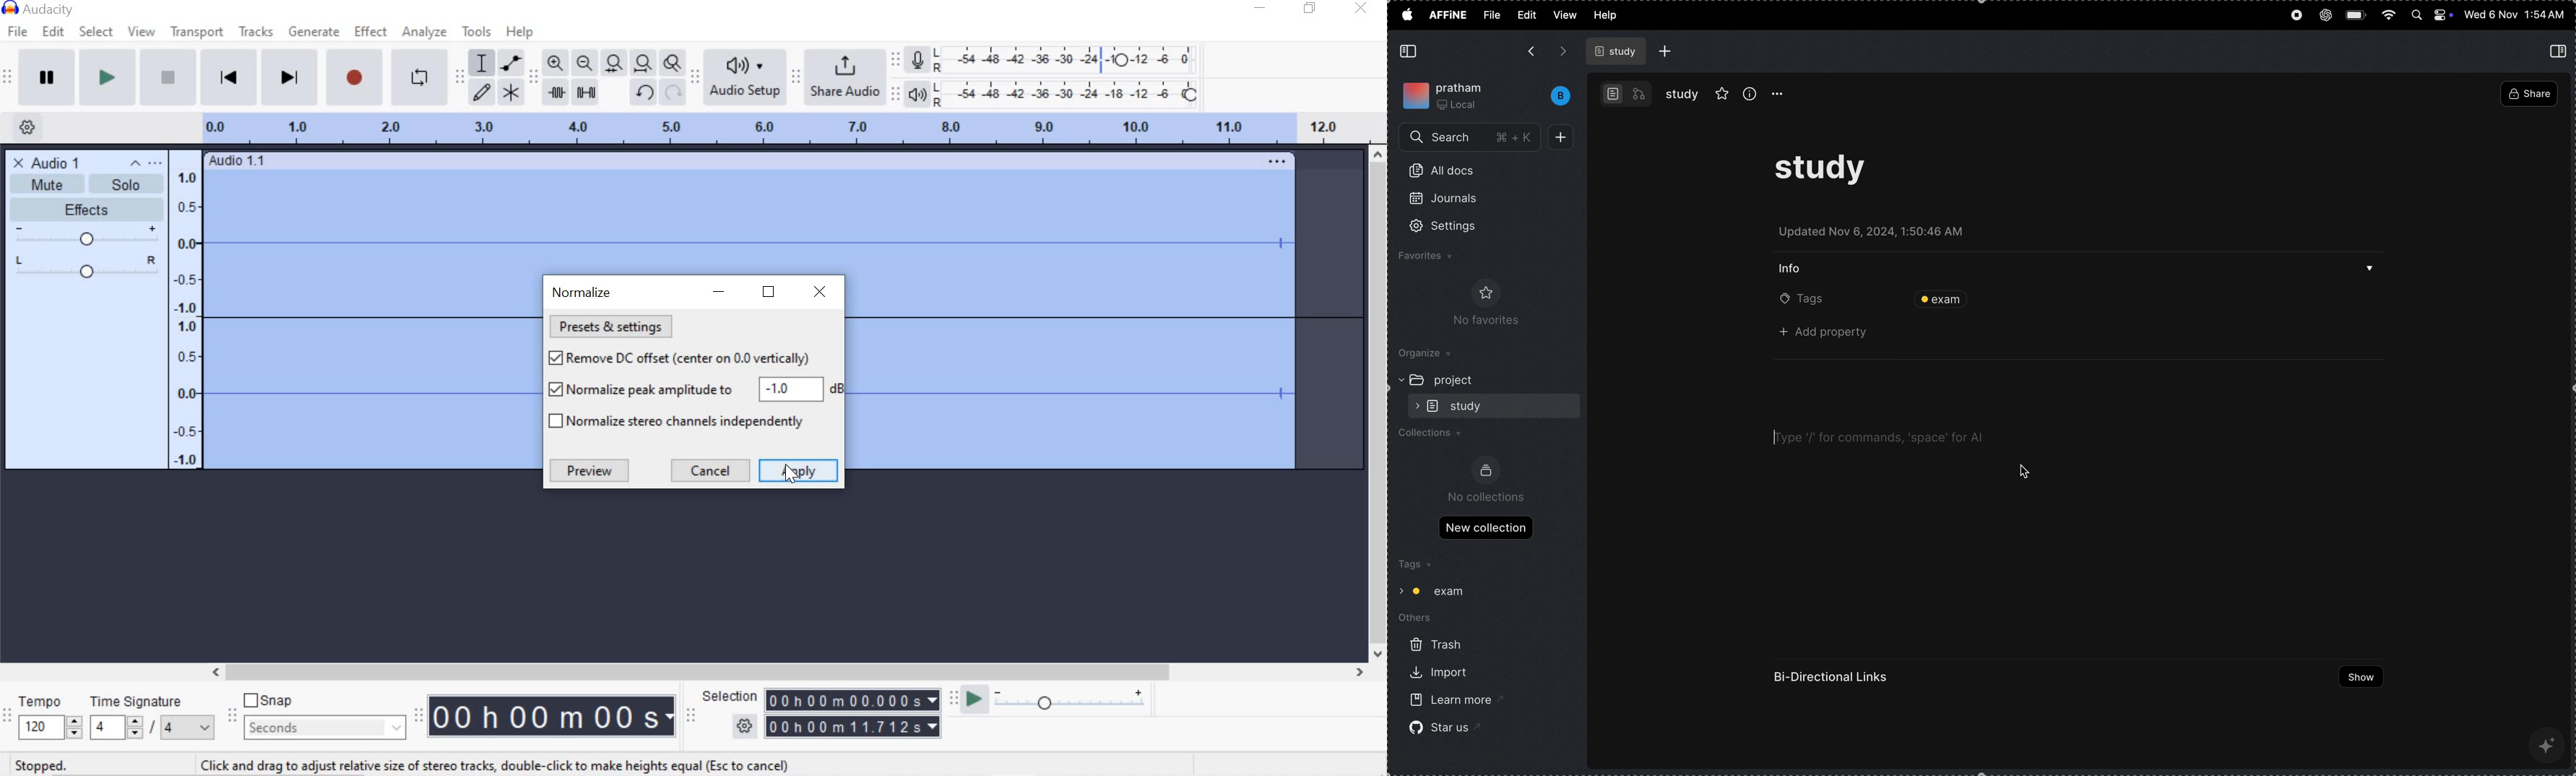 Image resolution: width=2576 pixels, height=784 pixels. I want to click on select, so click(96, 32).